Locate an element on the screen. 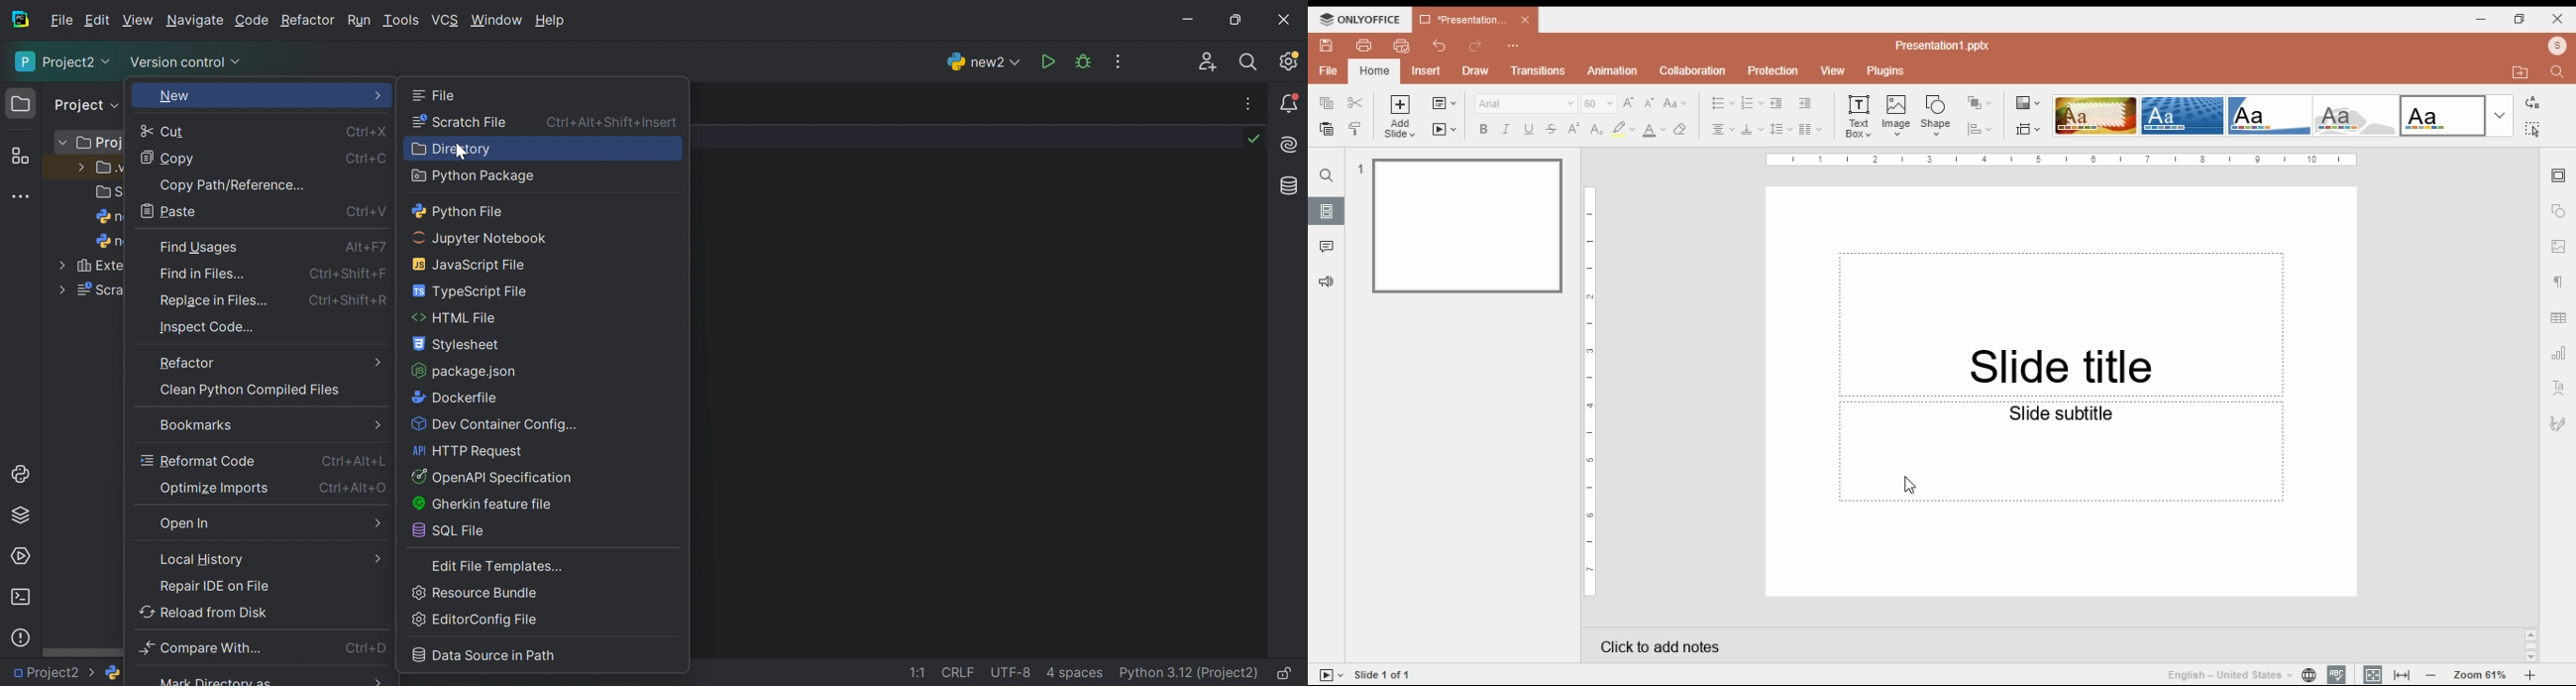 The height and width of the screenshot is (700, 2576). line spacing is located at coordinates (1781, 130).